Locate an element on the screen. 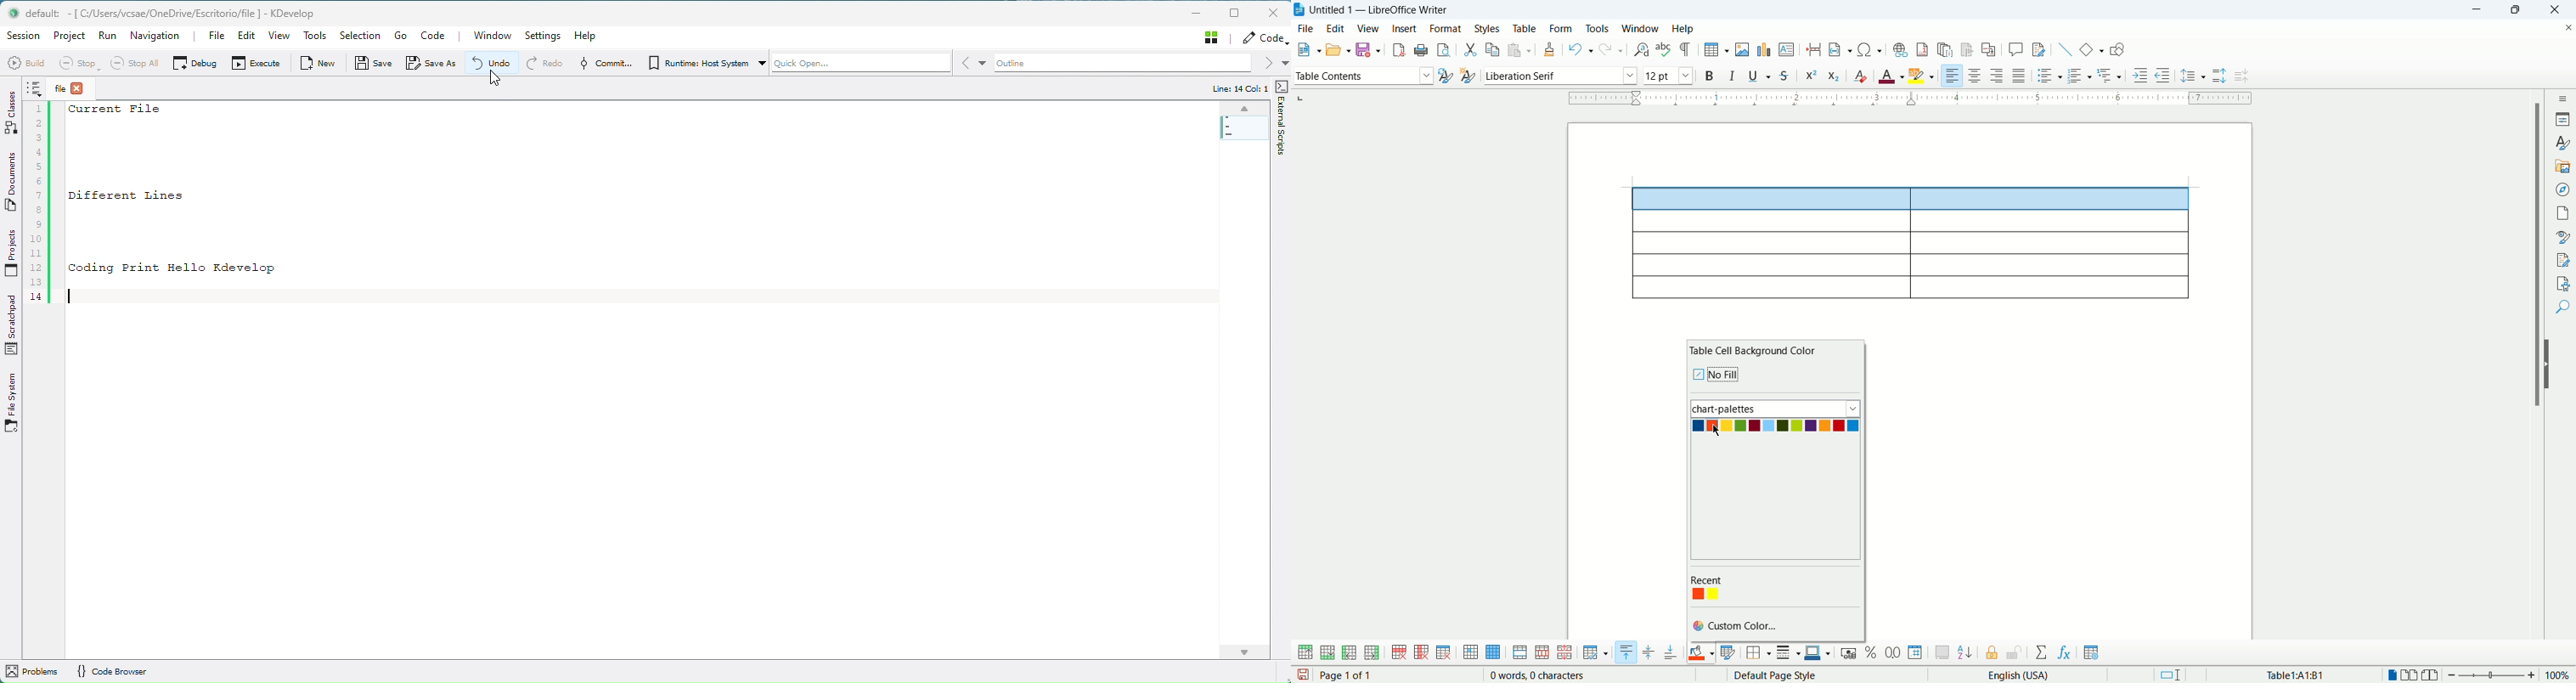 Image resolution: width=2576 pixels, height=700 pixels. insert comment is located at coordinates (2019, 49).